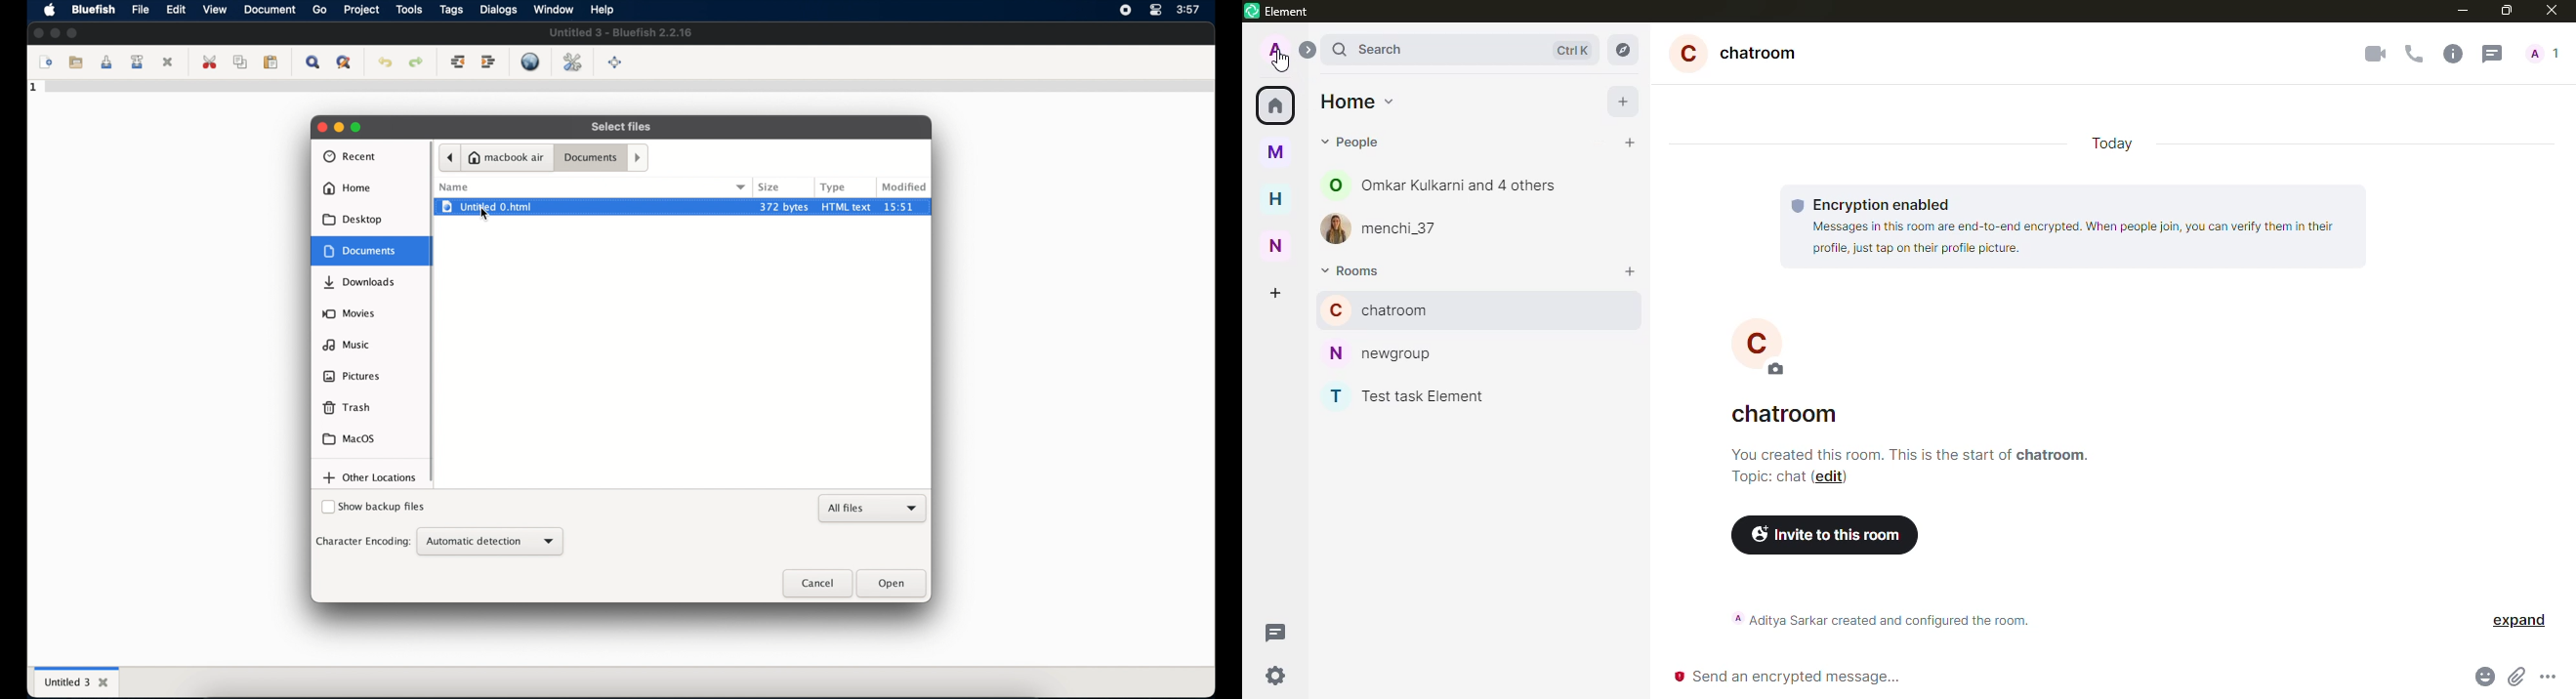  What do you see at coordinates (2119, 144) in the screenshot?
I see `today` at bounding box center [2119, 144].